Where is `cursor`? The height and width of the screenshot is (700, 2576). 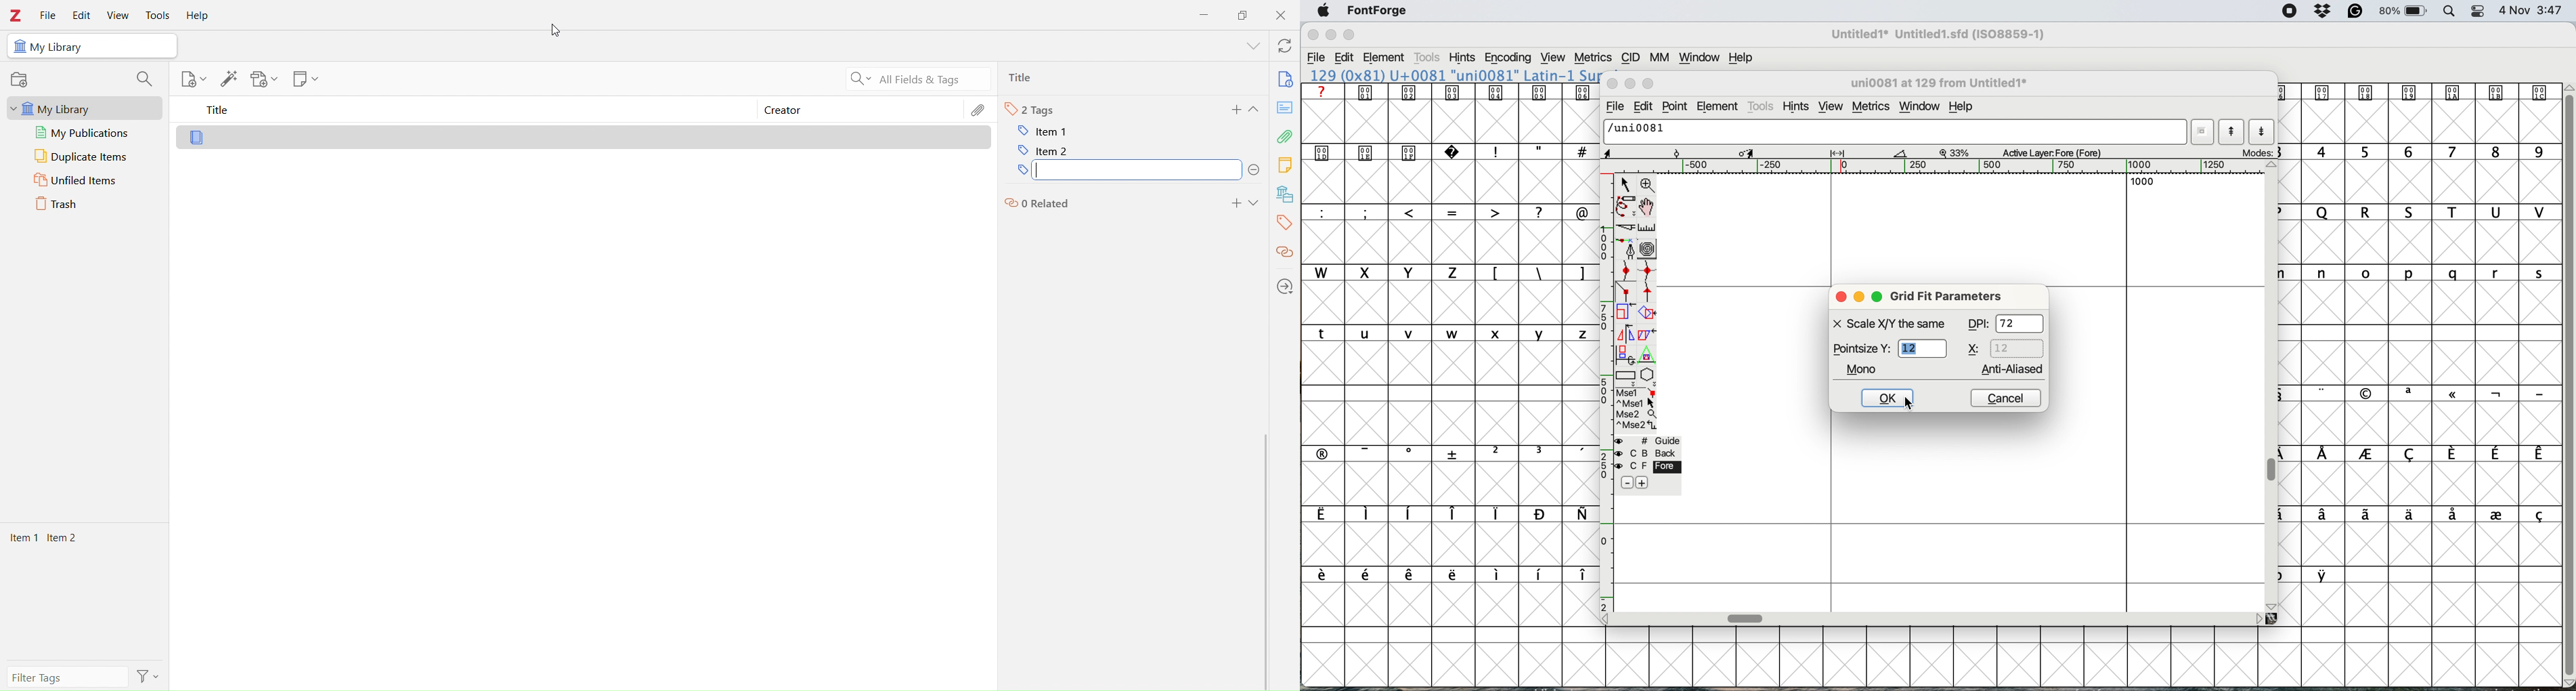 cursor is located at coordinates (550, 30).